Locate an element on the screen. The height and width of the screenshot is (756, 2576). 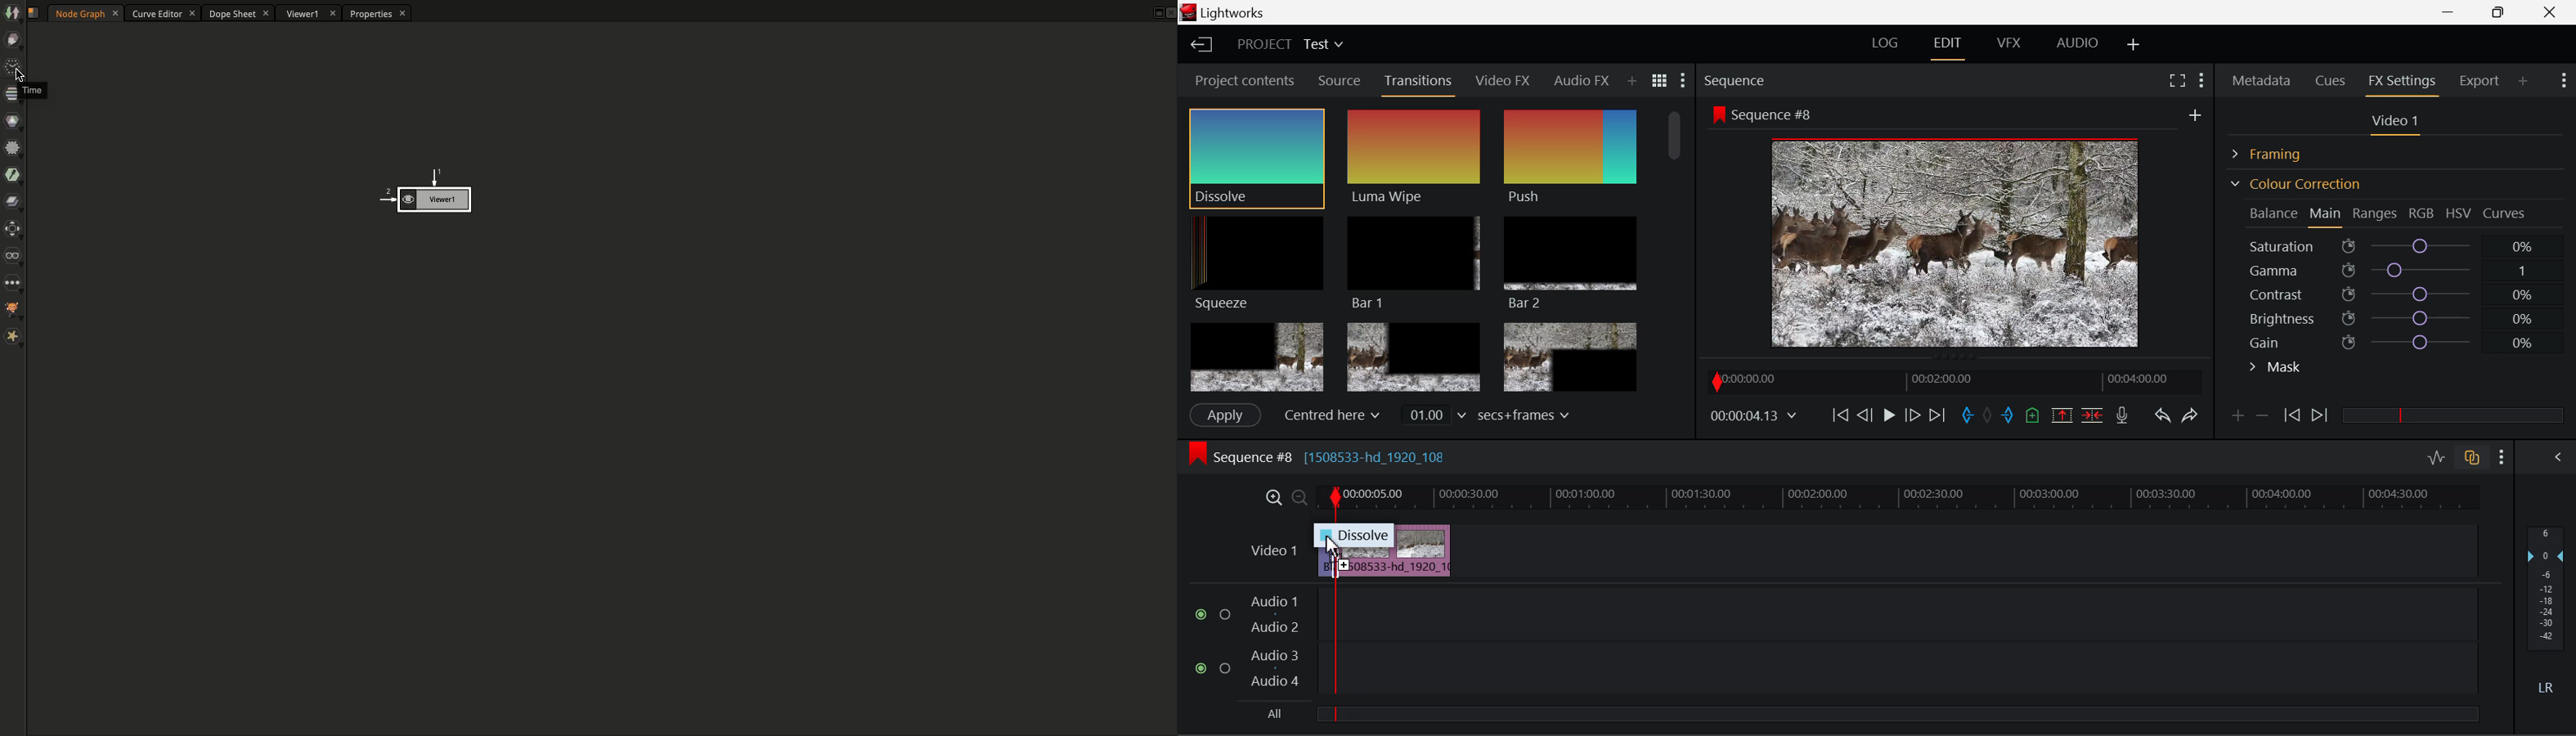
Play is located at coordinates (1887, 416).